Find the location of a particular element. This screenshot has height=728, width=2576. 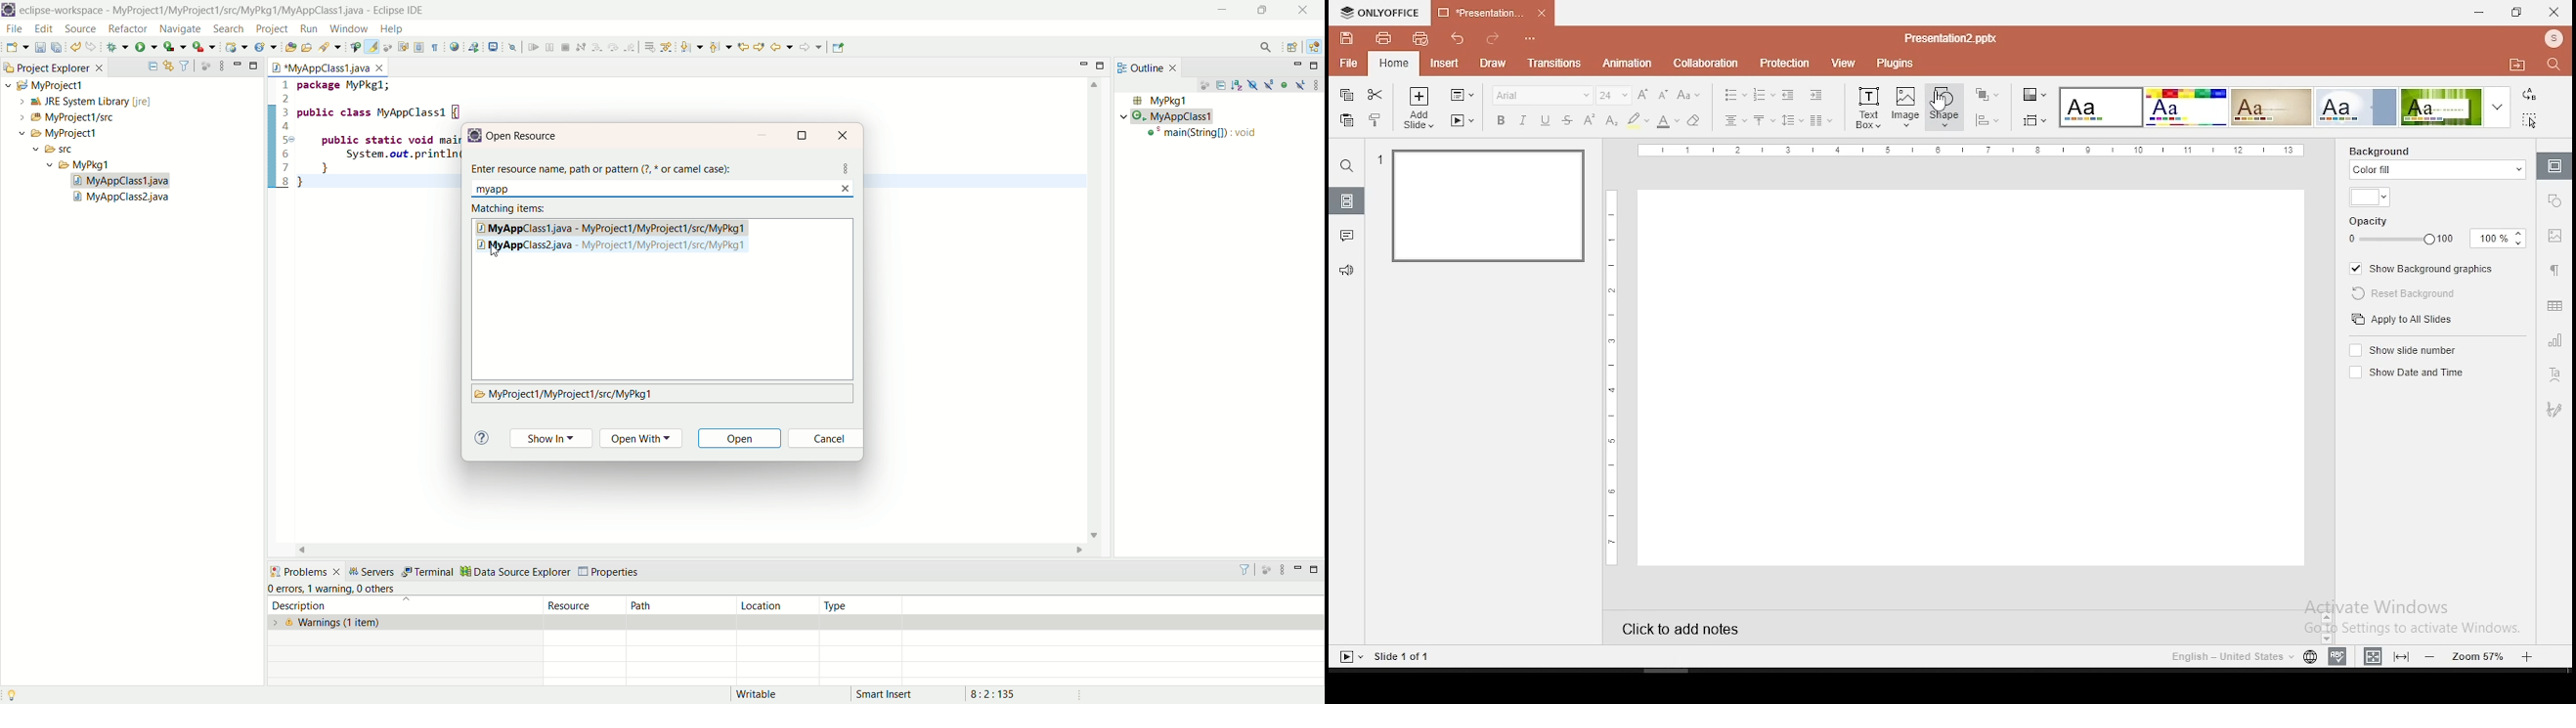

undo is located at coordinates (1460, 38).